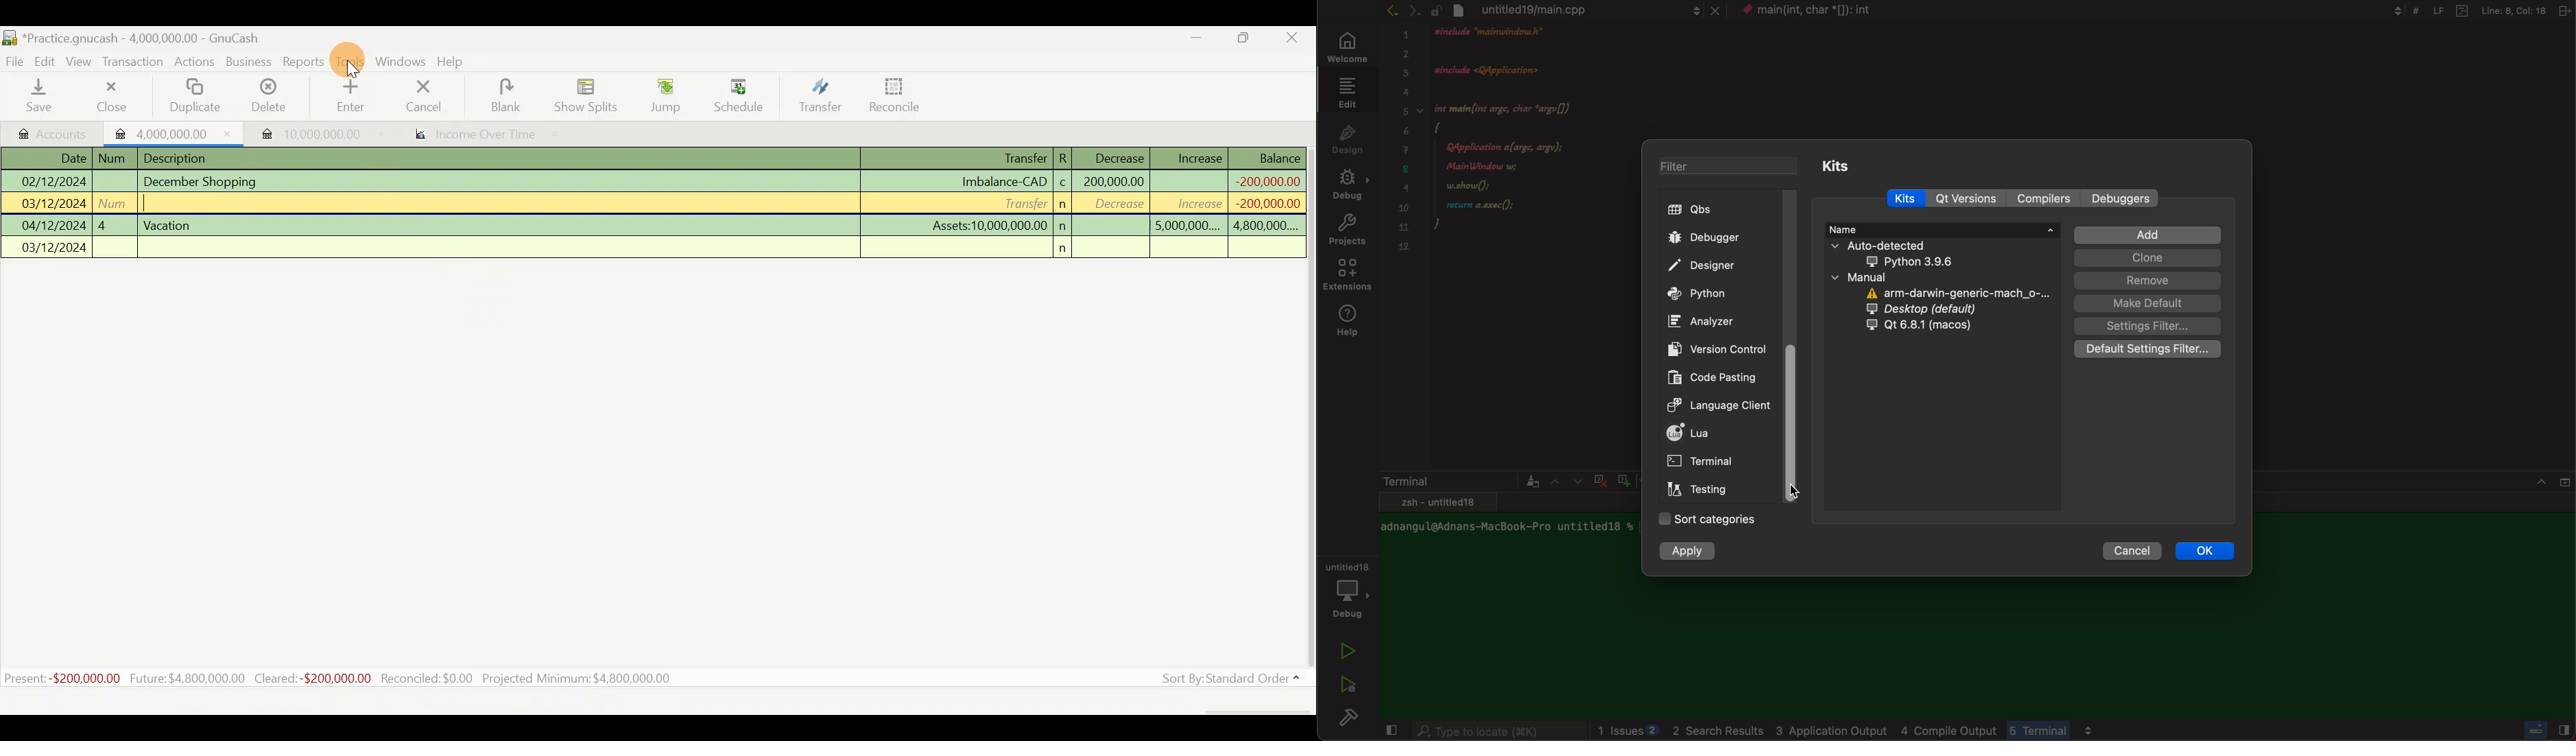  What do you see at coordinates (1499, 732) in the screenshot?
I see `search` at bounding box center [1499, 732].